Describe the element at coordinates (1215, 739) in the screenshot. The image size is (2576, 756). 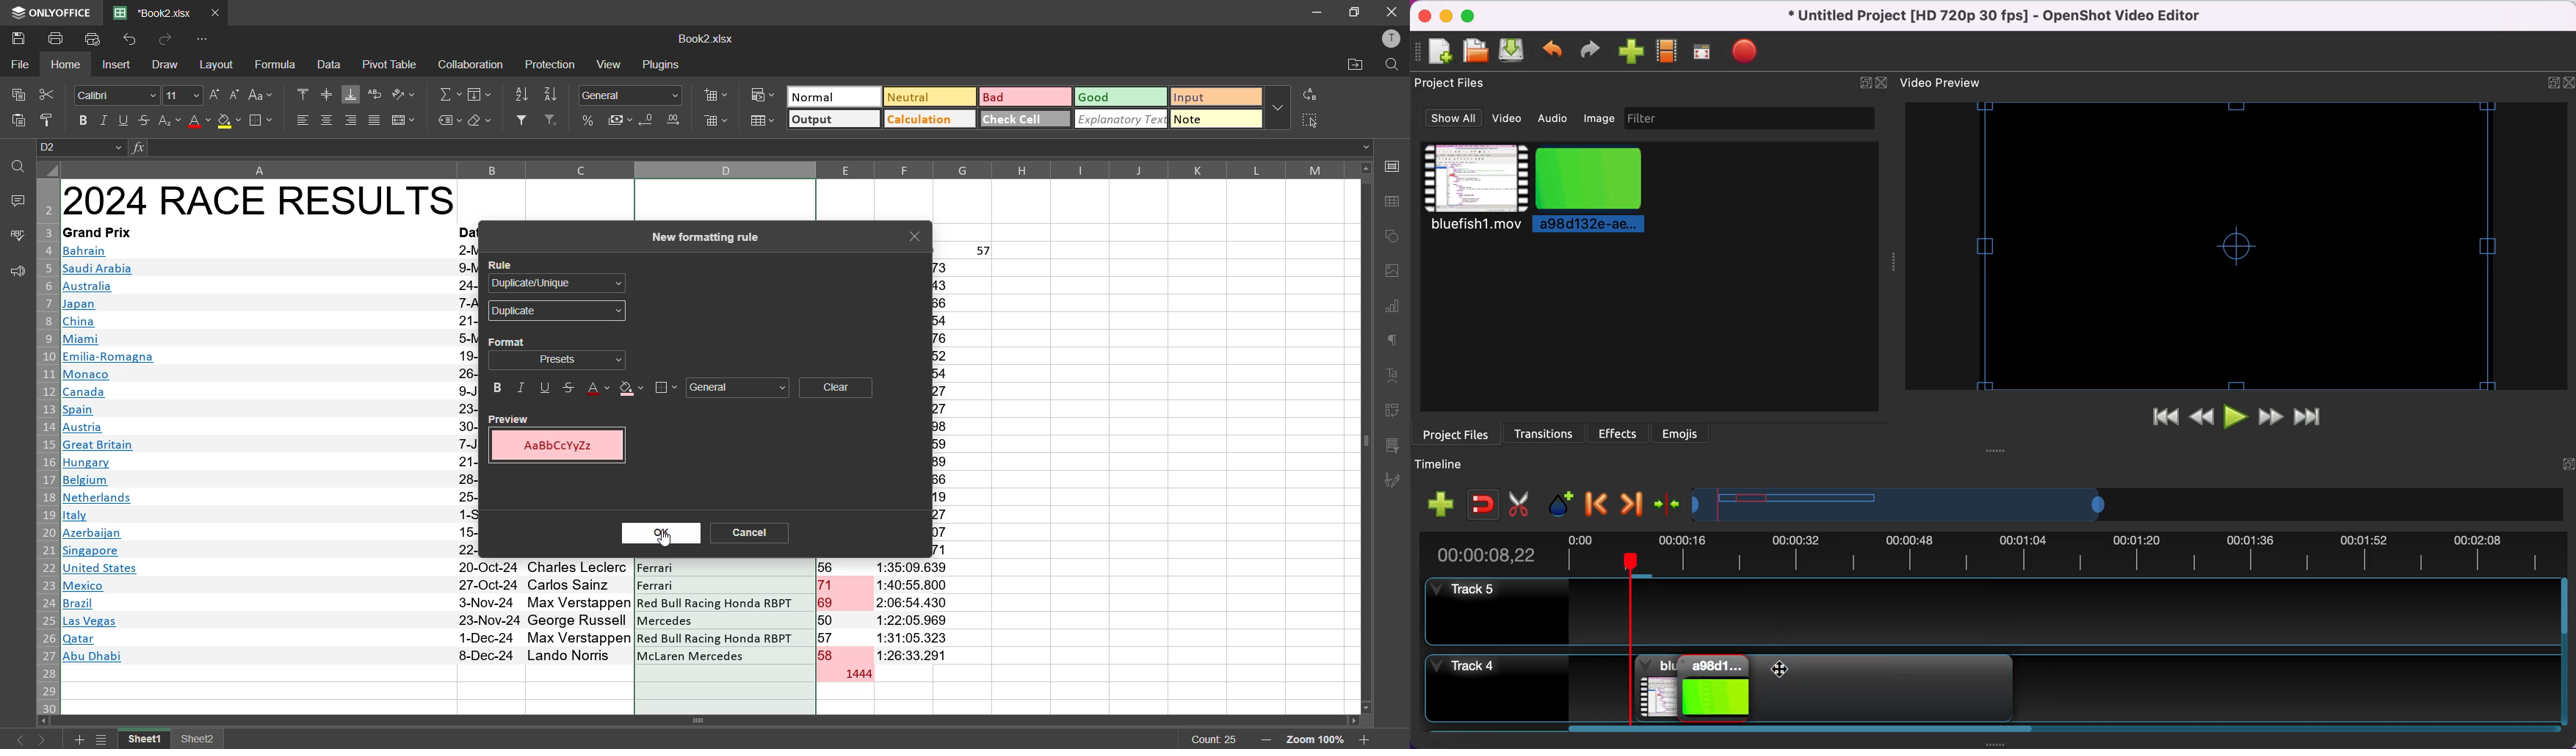
I see `count 25` at that location.